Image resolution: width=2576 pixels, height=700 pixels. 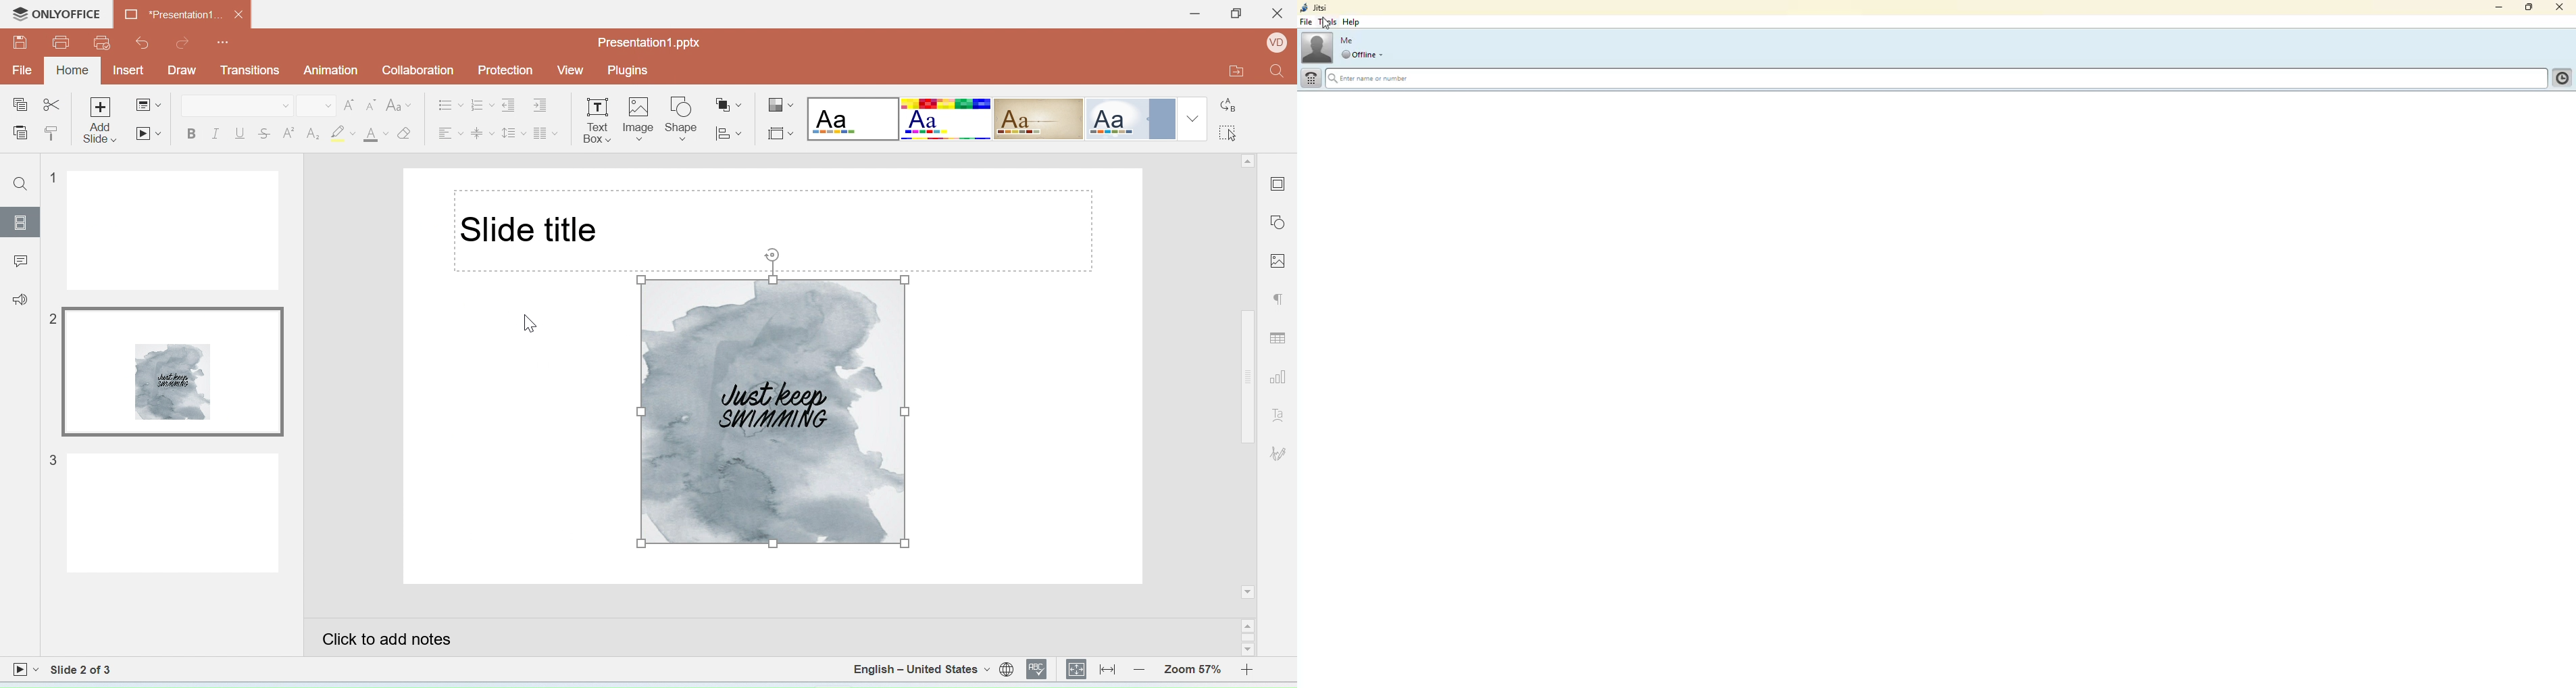 What do you see at coordinates (24, 70) in the screenshot?
I see `File` at bounding box center [24, 70].